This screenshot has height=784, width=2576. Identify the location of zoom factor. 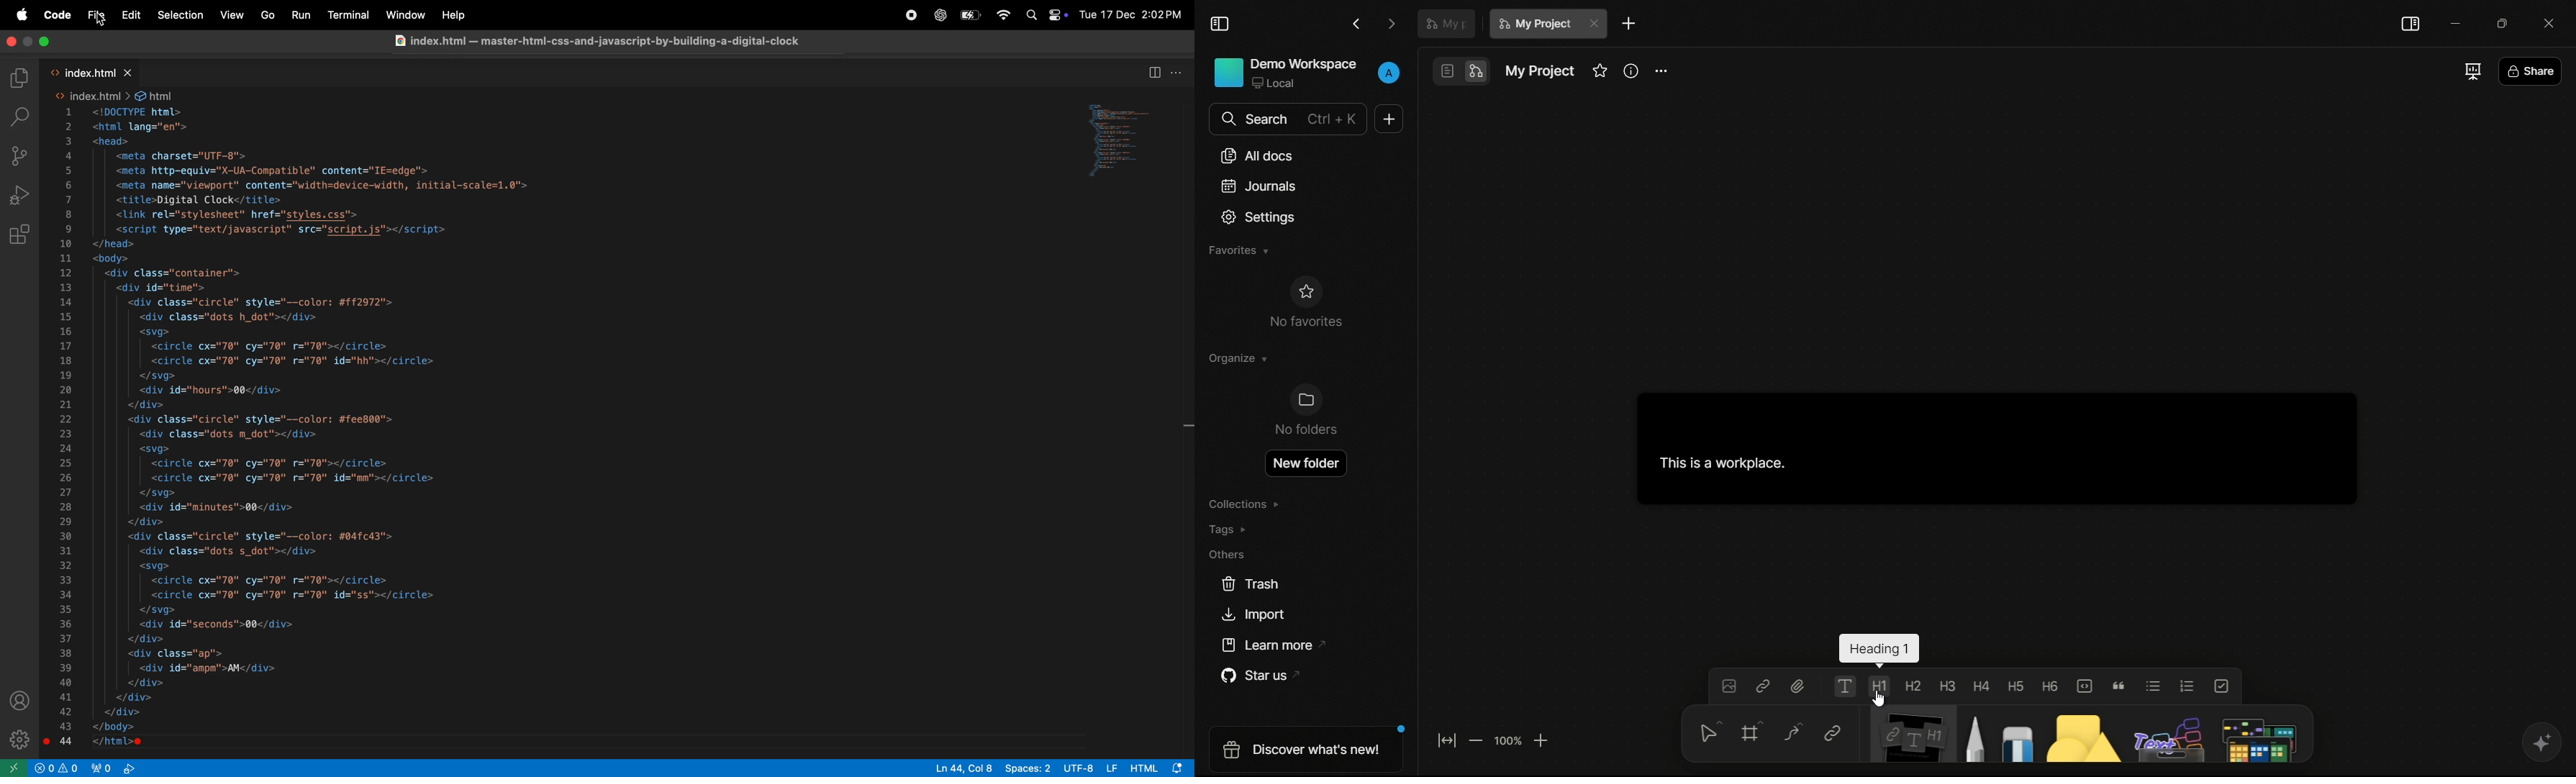
(1507, 742).